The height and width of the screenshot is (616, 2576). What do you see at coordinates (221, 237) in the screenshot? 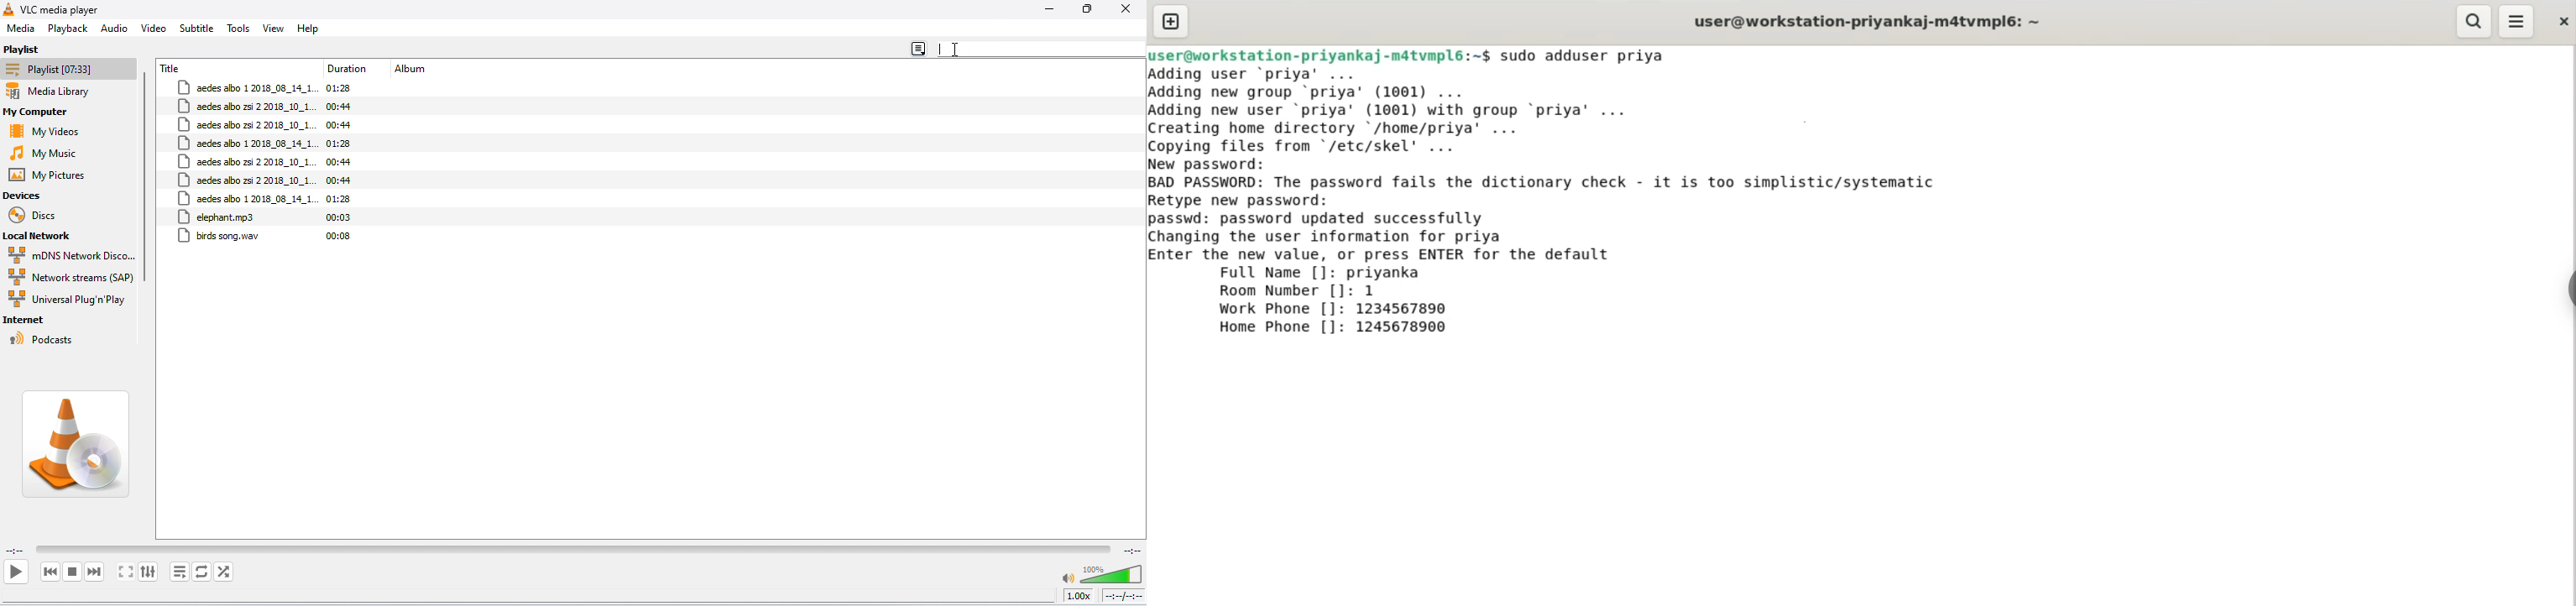
I see `bird song.wav` at bounding box center [221, 237].